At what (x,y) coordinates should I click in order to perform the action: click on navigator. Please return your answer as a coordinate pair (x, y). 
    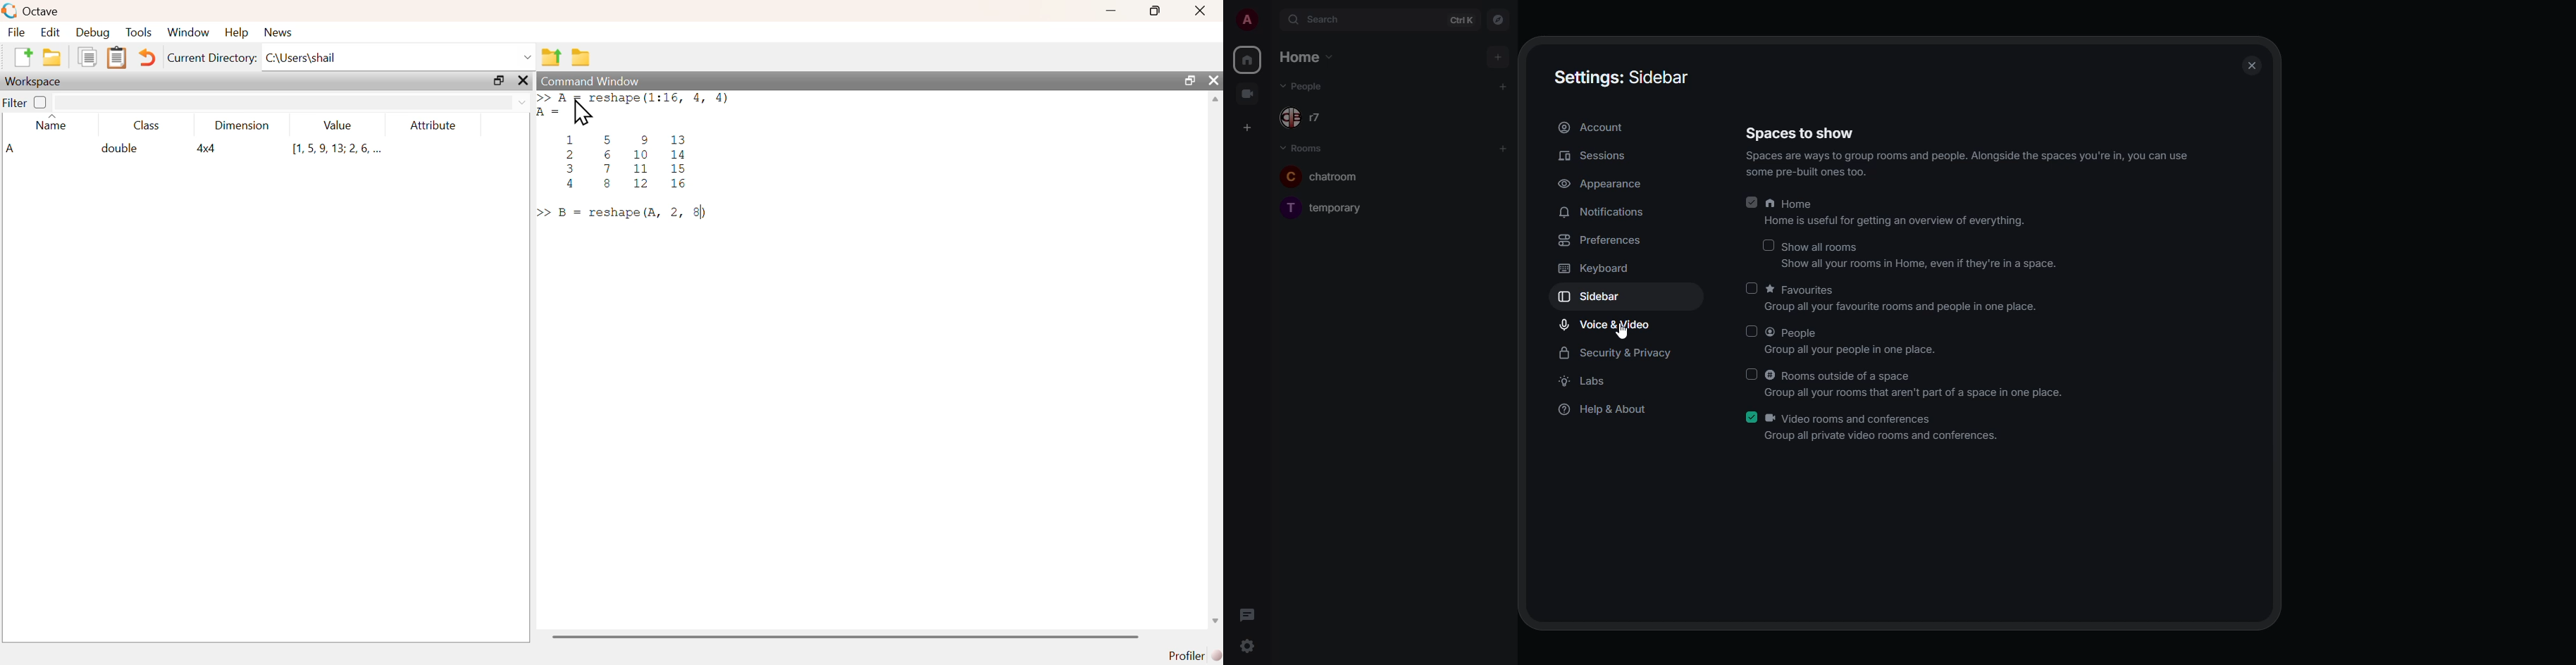
    Looking at the image, I should click on (1499, 19).